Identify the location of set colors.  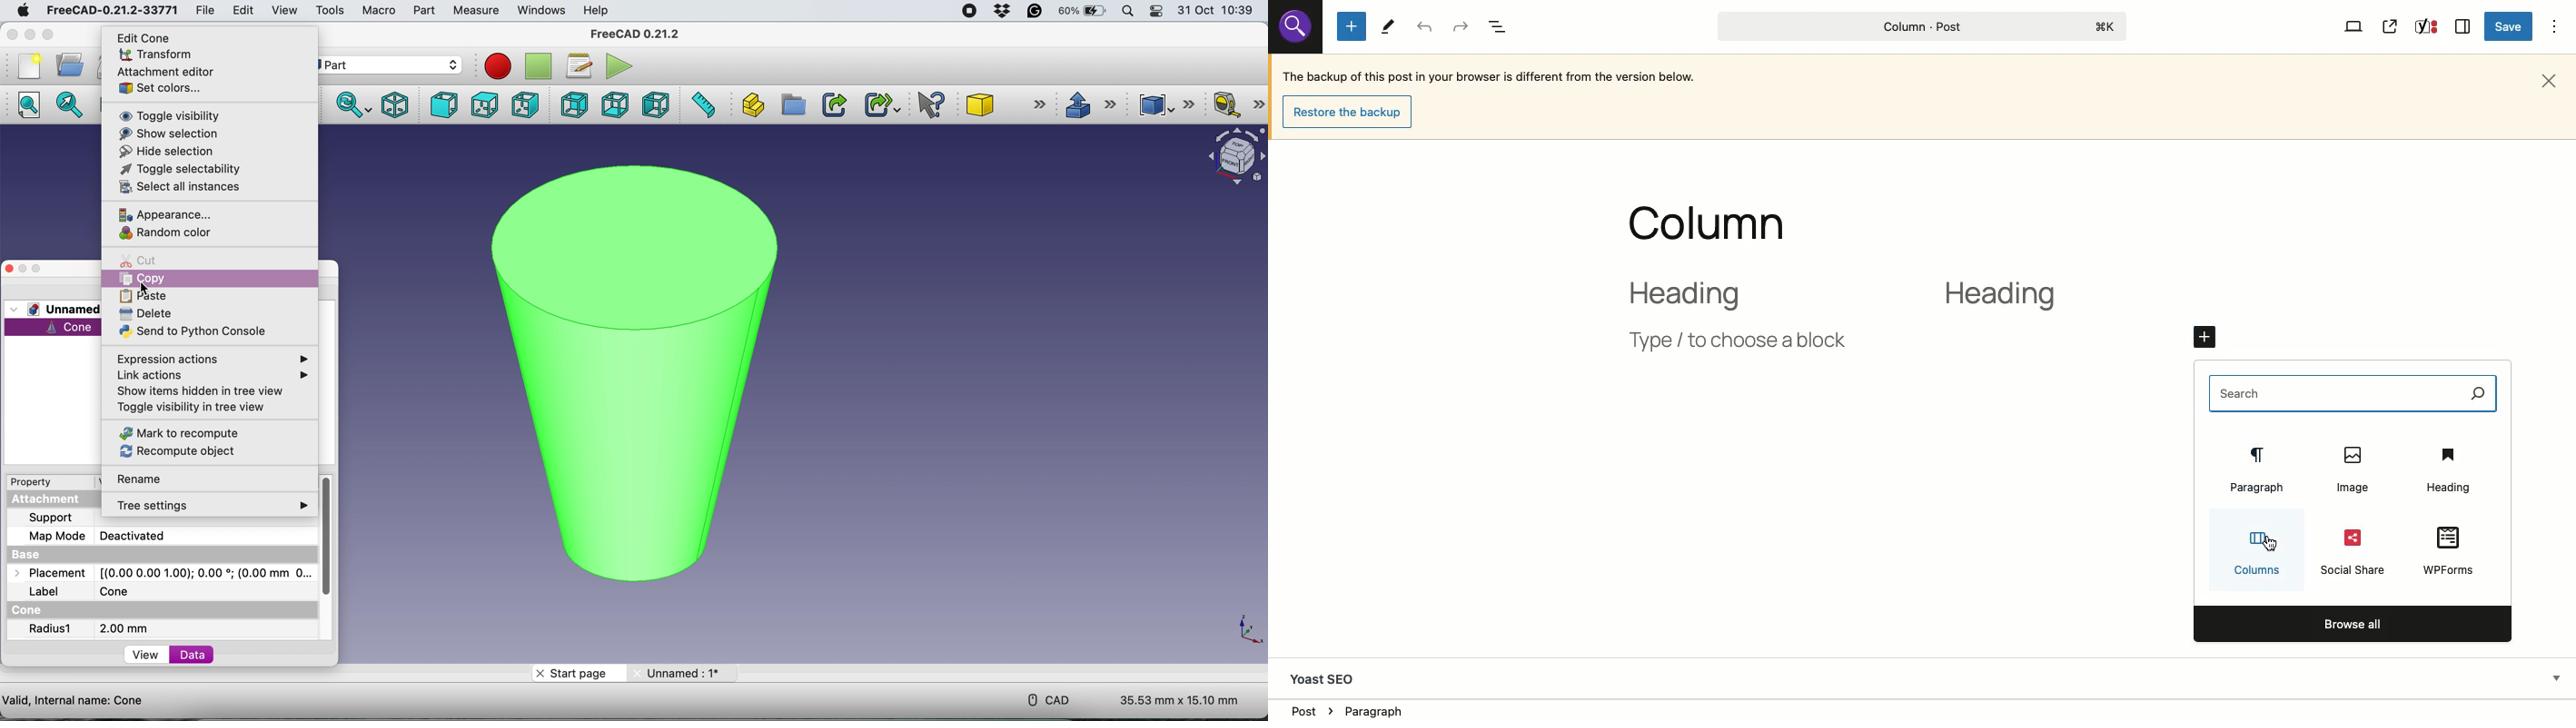
(161, 87).